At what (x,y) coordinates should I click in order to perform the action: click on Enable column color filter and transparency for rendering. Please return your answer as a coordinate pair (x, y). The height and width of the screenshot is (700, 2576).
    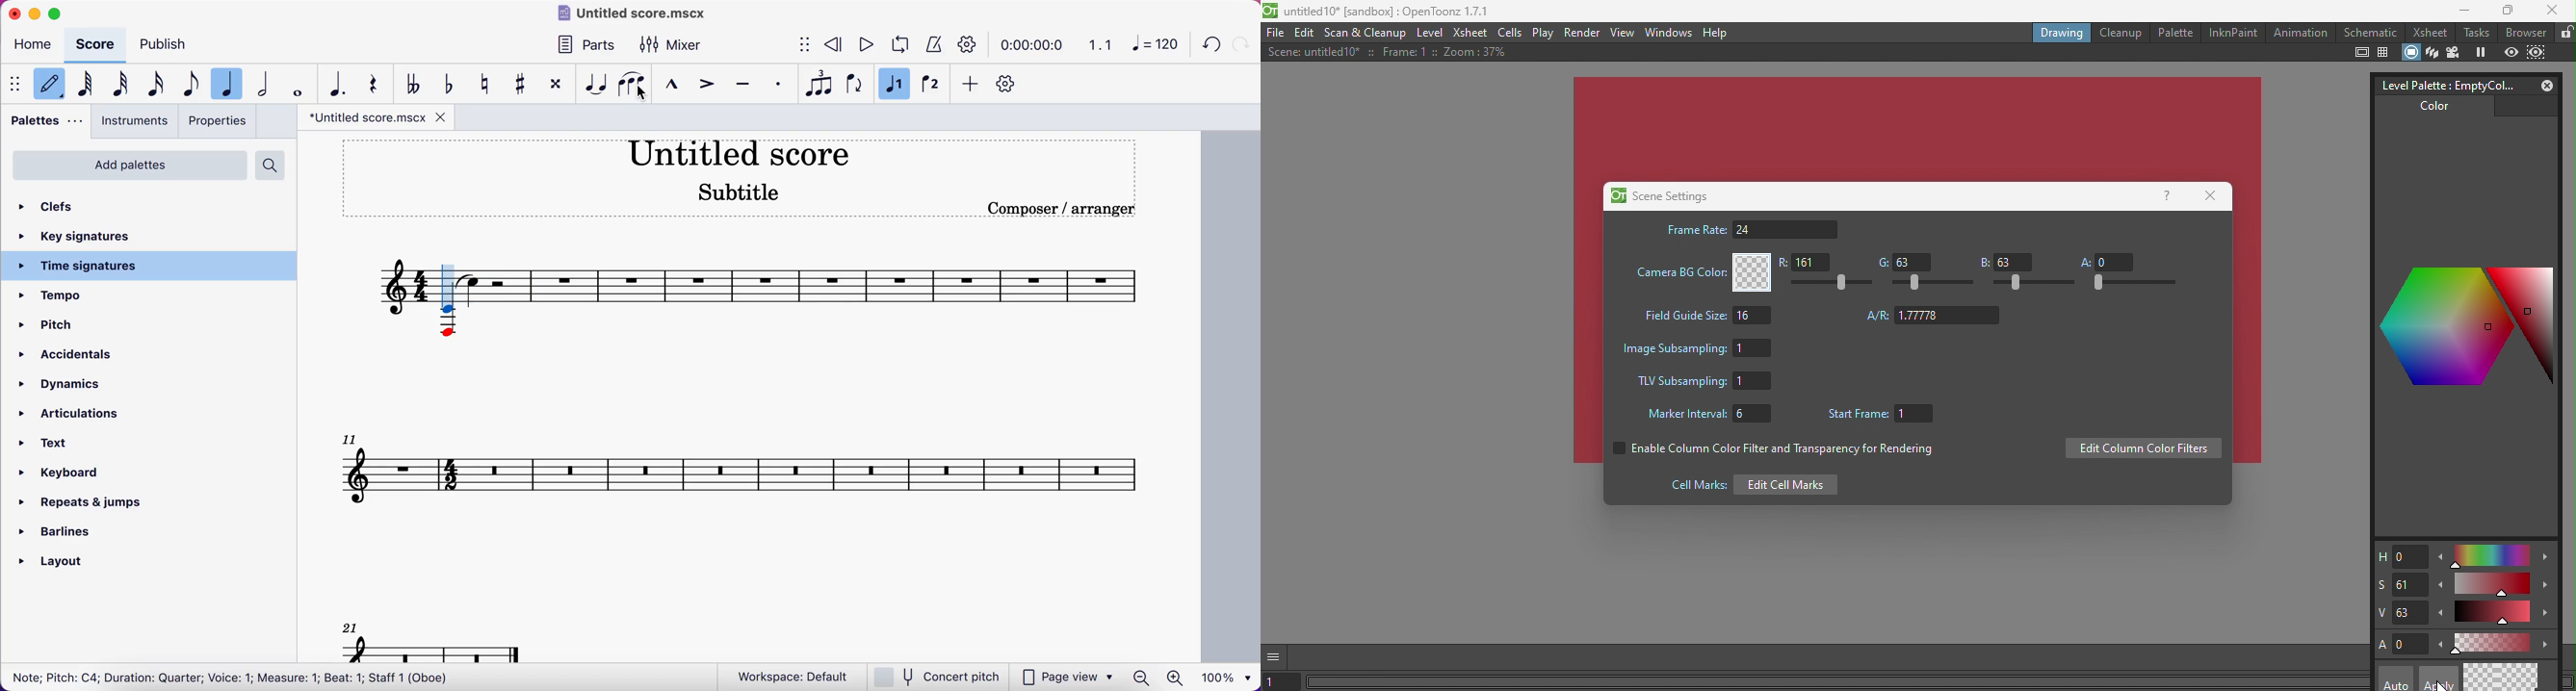
    Looking at the image, I should click on (1770, 451).